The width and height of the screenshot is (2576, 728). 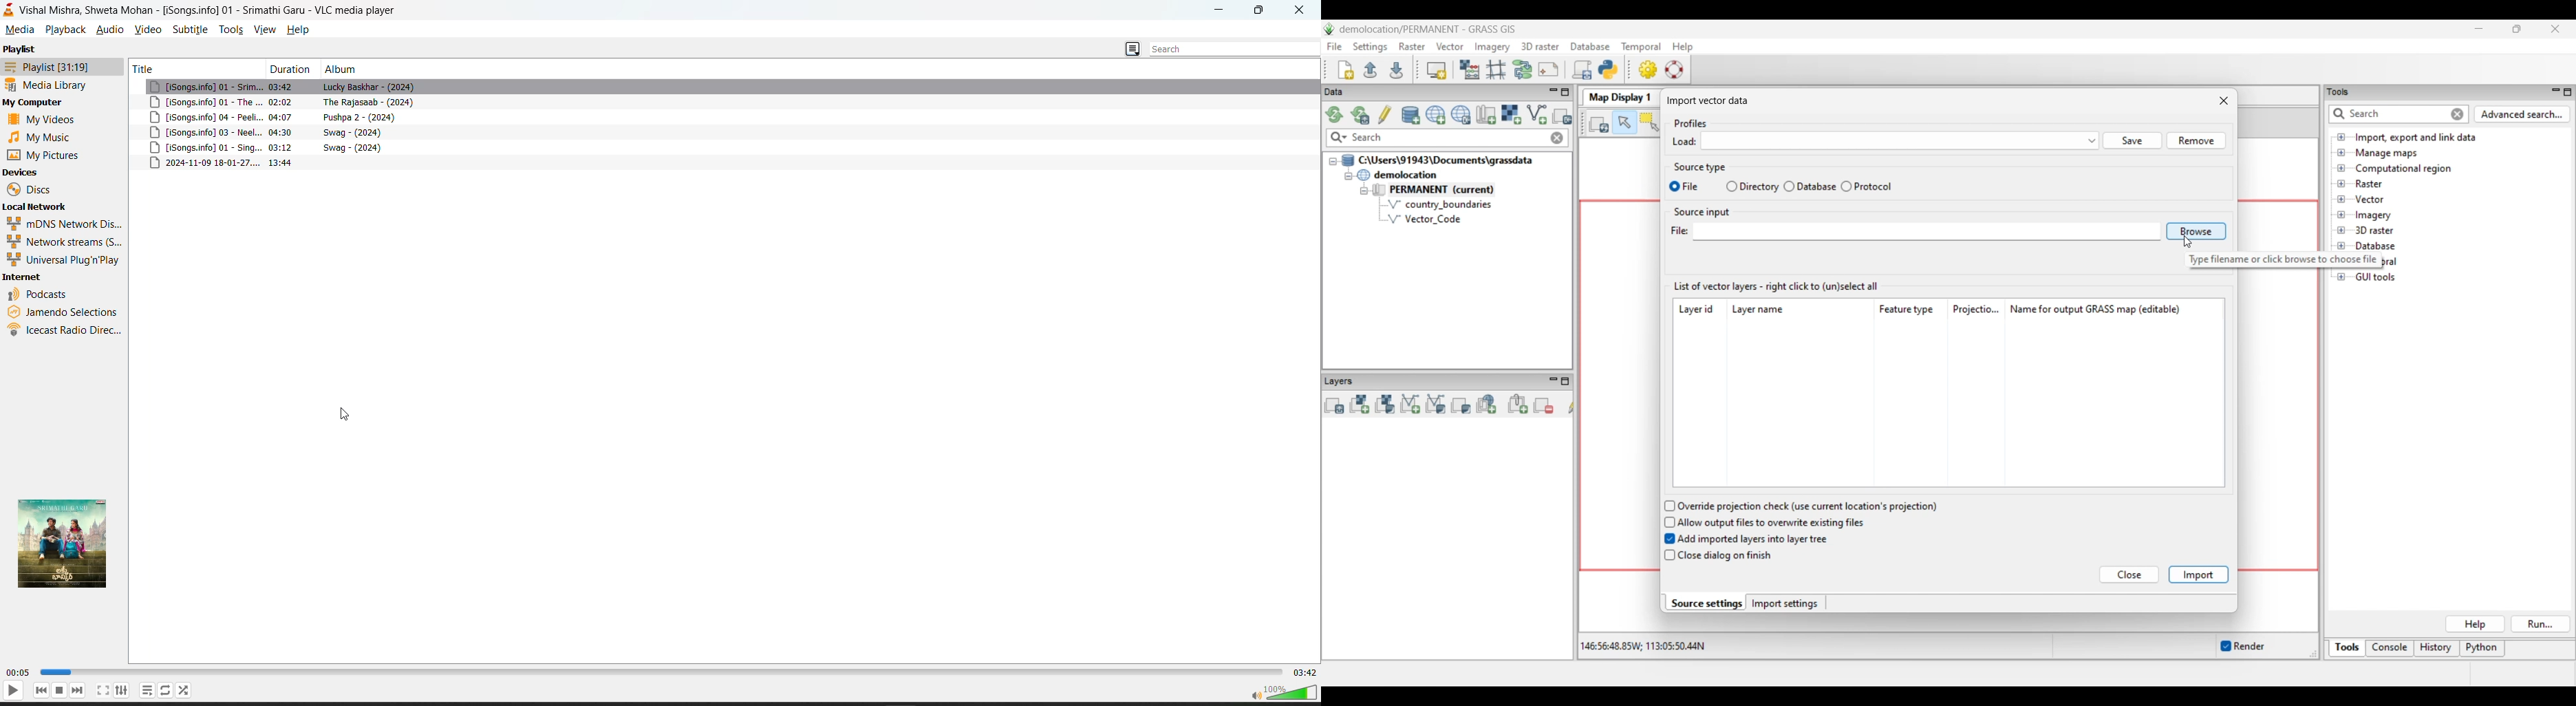 I want to click on jamendo selections, so click(x=65, y=312).